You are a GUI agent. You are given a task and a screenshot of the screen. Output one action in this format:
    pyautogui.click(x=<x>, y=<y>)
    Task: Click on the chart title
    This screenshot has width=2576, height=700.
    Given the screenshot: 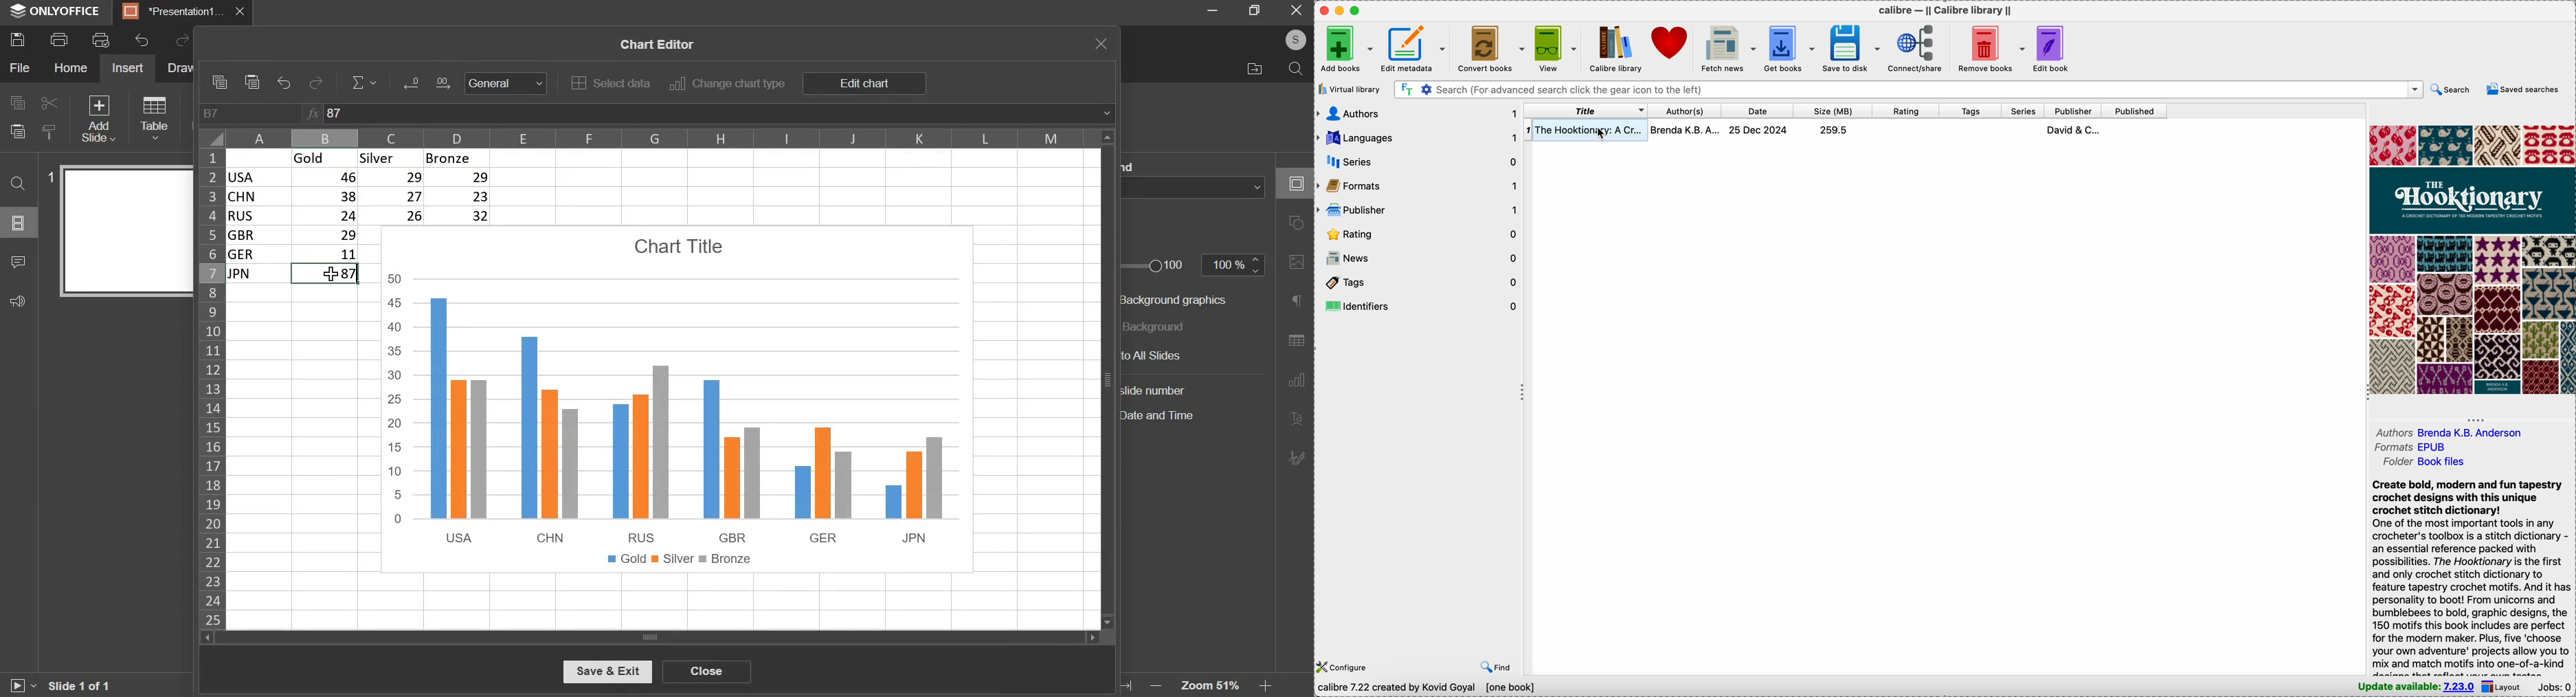 What is the action you would take?
    pyautogui.click(x=677, y=245)
    